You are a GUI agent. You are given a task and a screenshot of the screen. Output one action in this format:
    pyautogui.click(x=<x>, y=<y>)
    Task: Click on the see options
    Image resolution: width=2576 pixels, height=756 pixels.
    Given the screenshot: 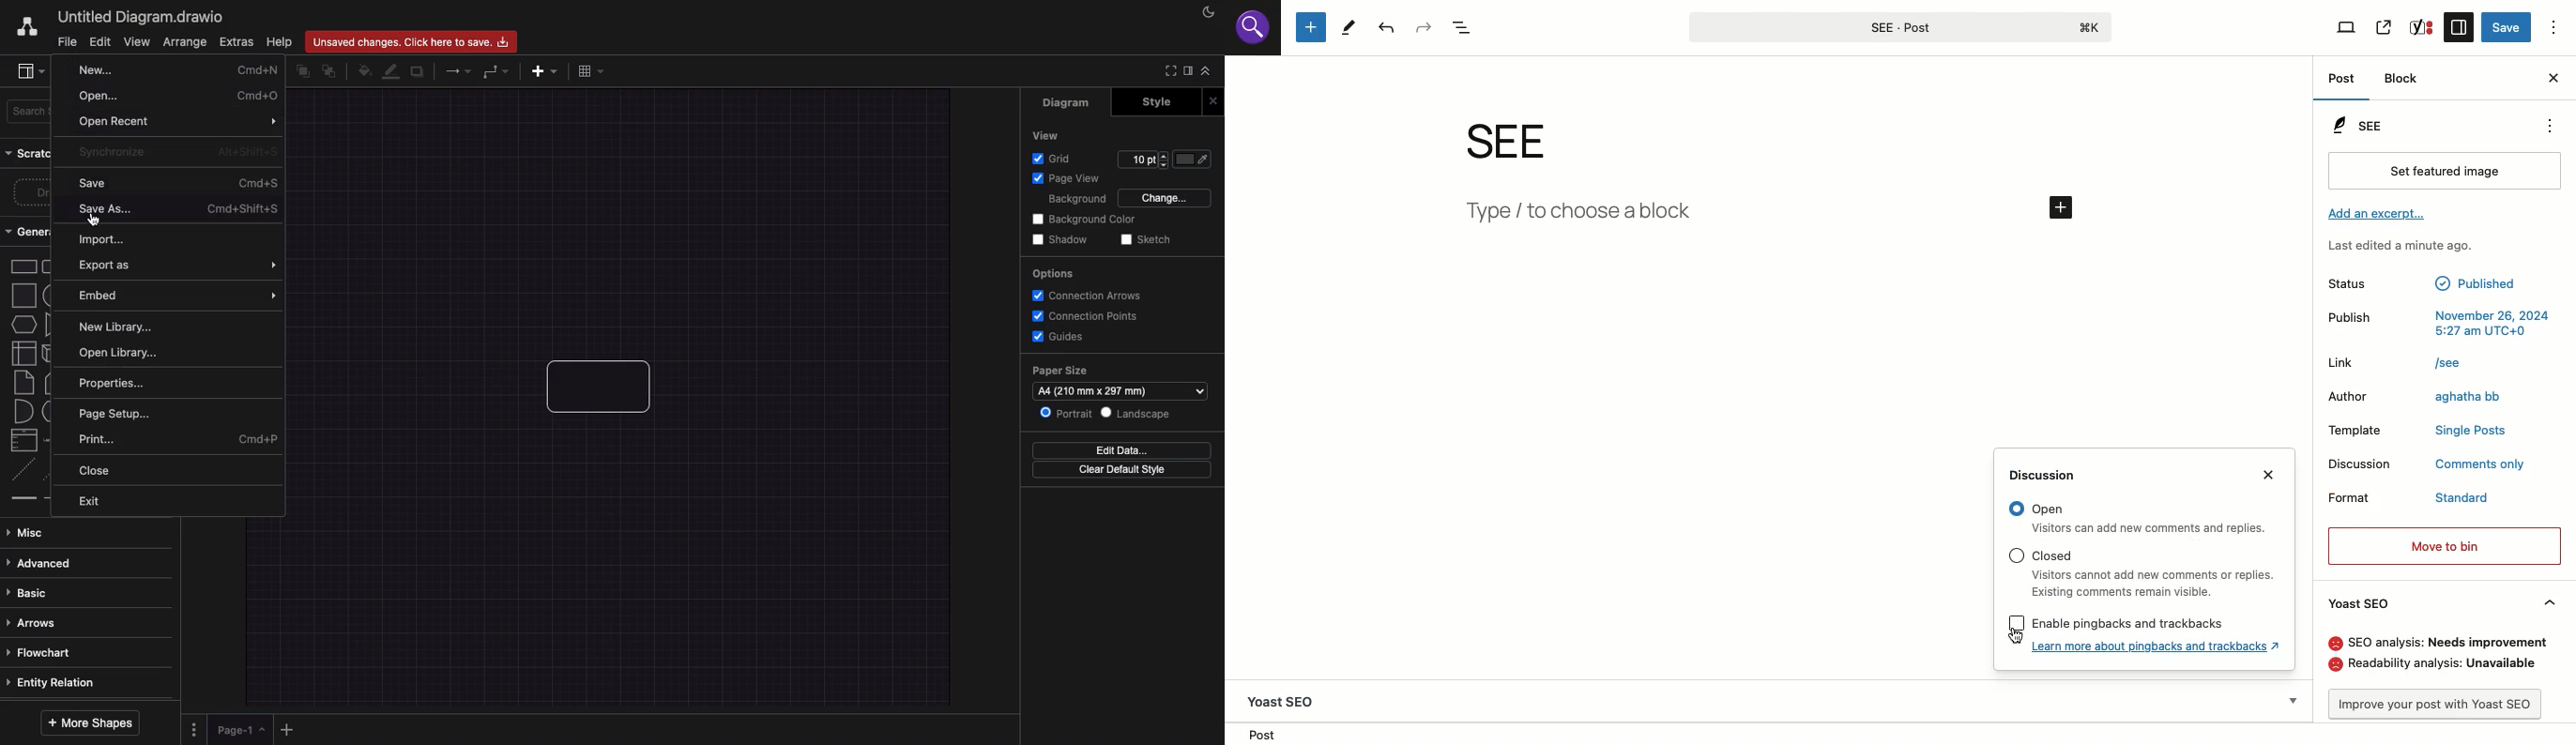 What is the action you would take?
    pyautogui.click(x=2545, y=123)
    